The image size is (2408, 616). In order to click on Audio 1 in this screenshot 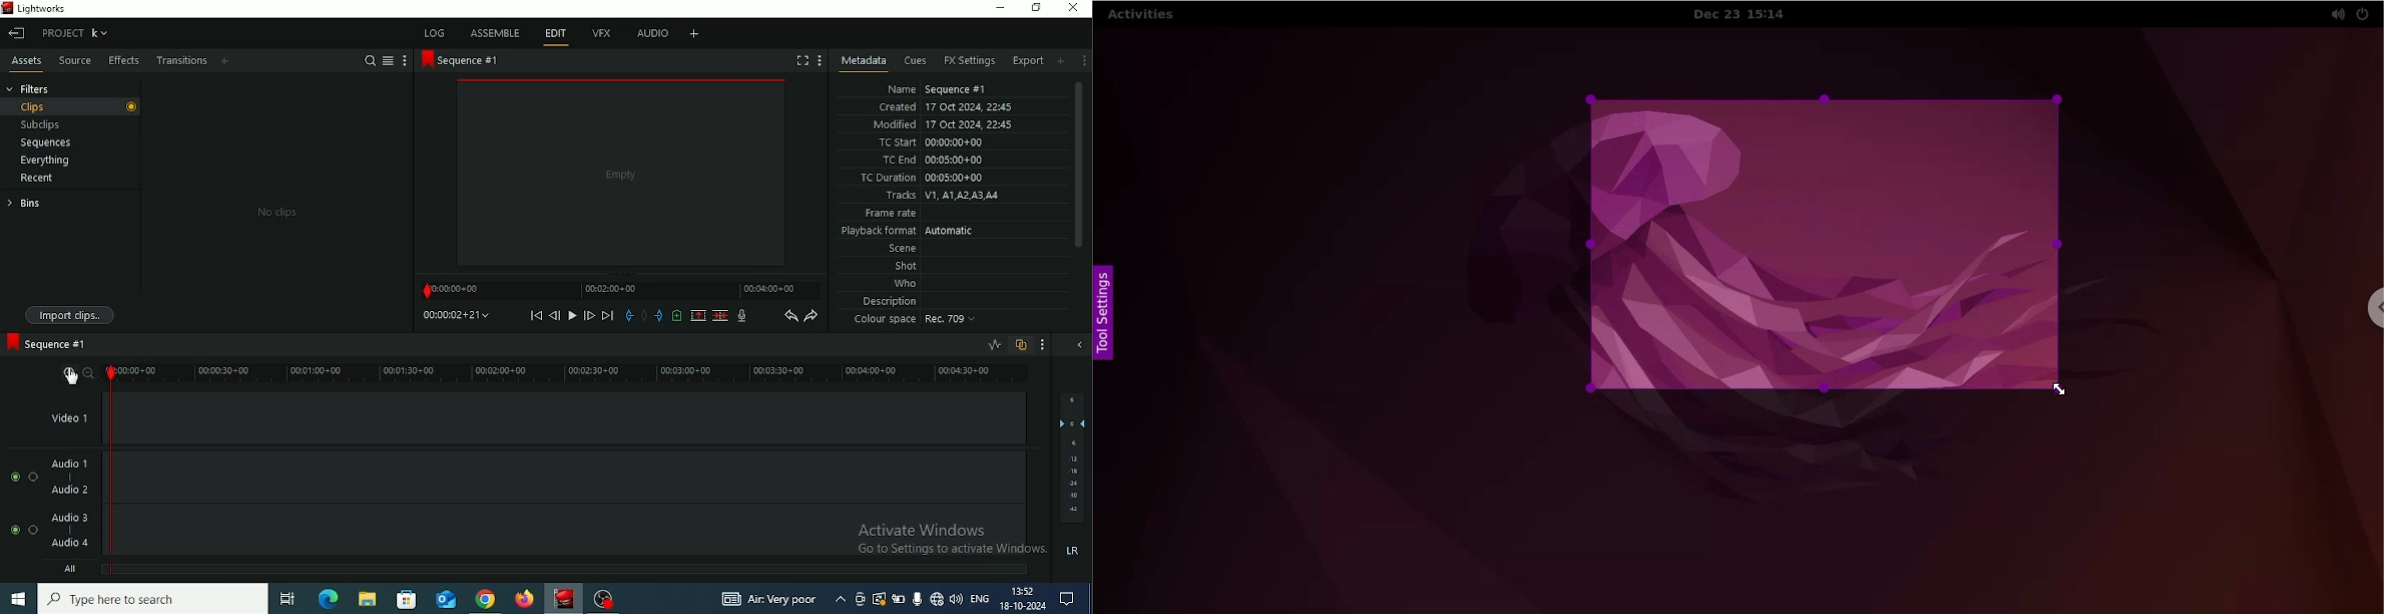, I will do `click(72, 463)`.